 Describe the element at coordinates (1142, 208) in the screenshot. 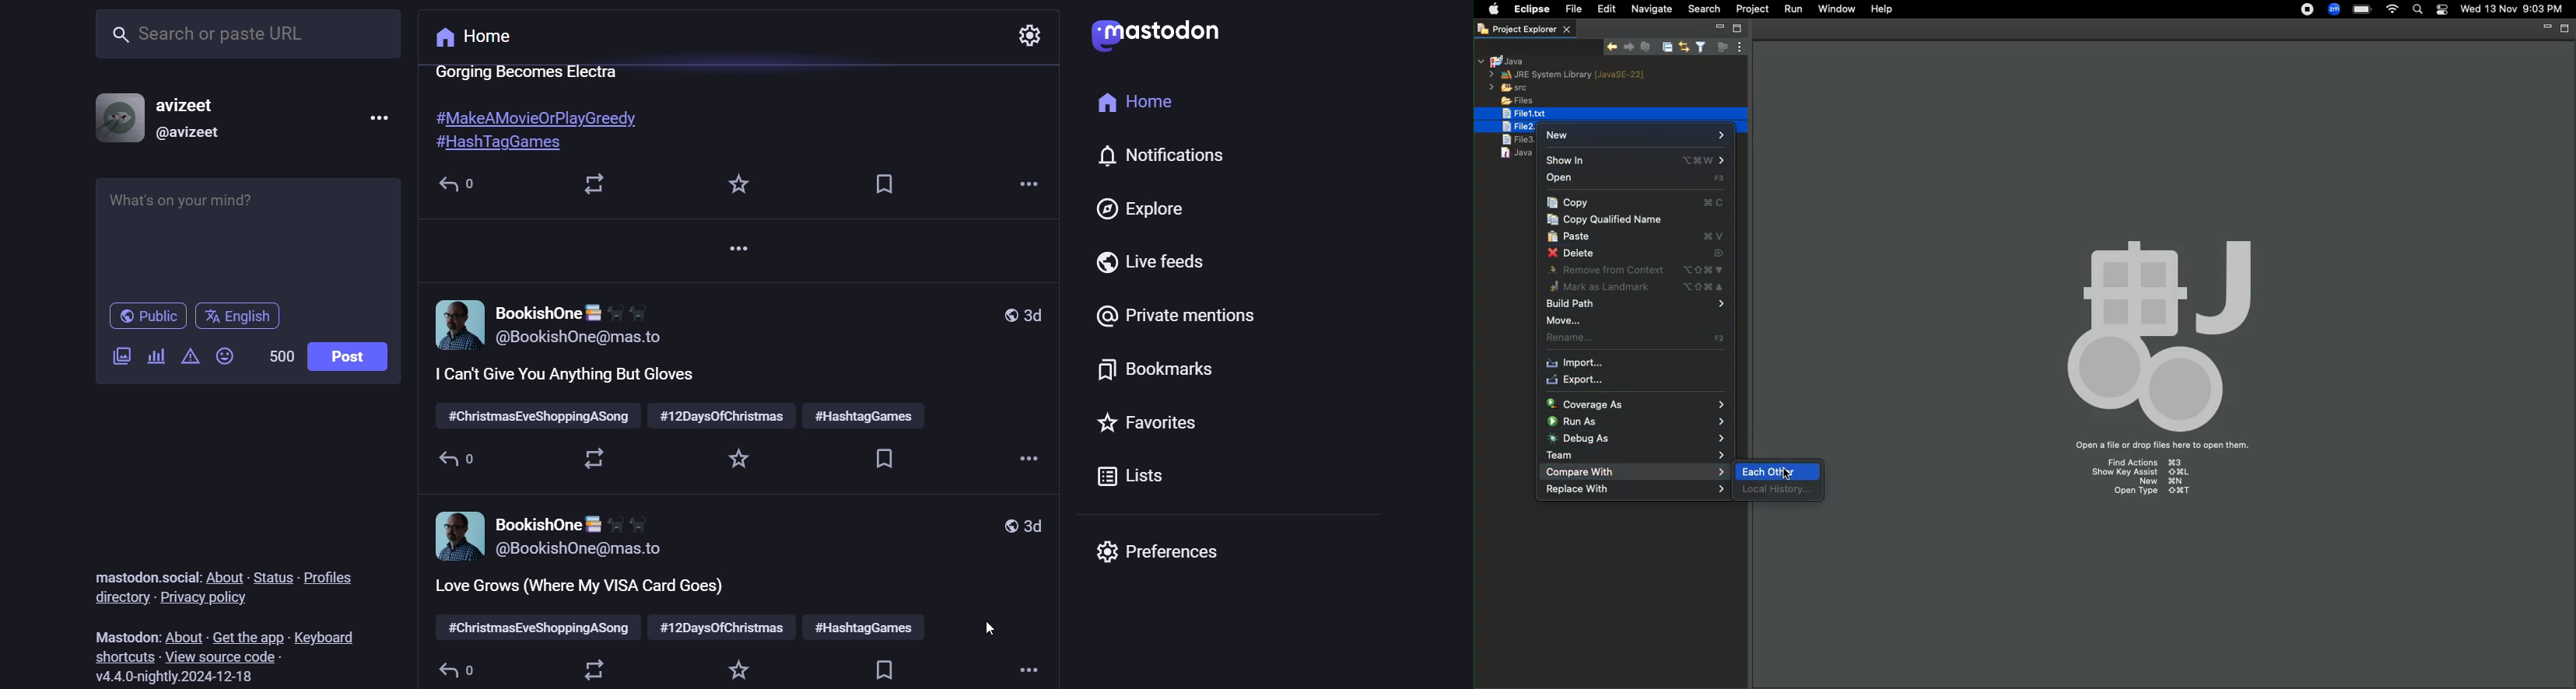

I see `explore` at that location.